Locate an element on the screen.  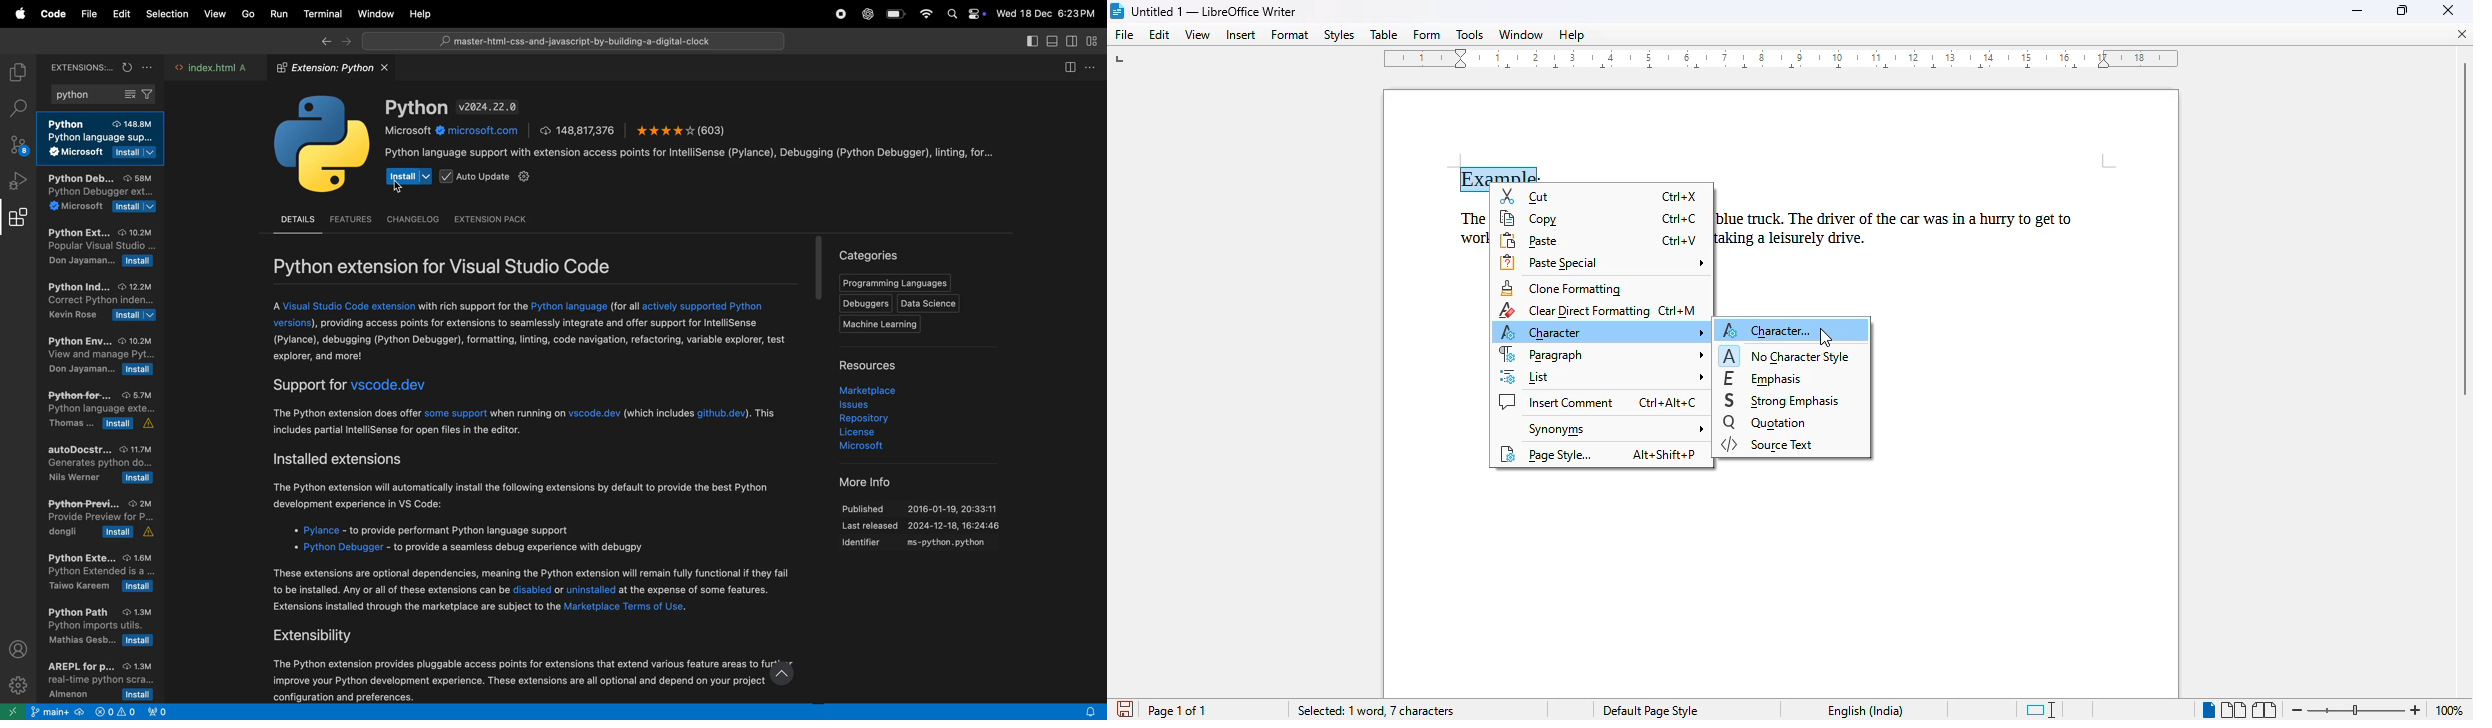
arpel extension is located at coordinates (96, 680).